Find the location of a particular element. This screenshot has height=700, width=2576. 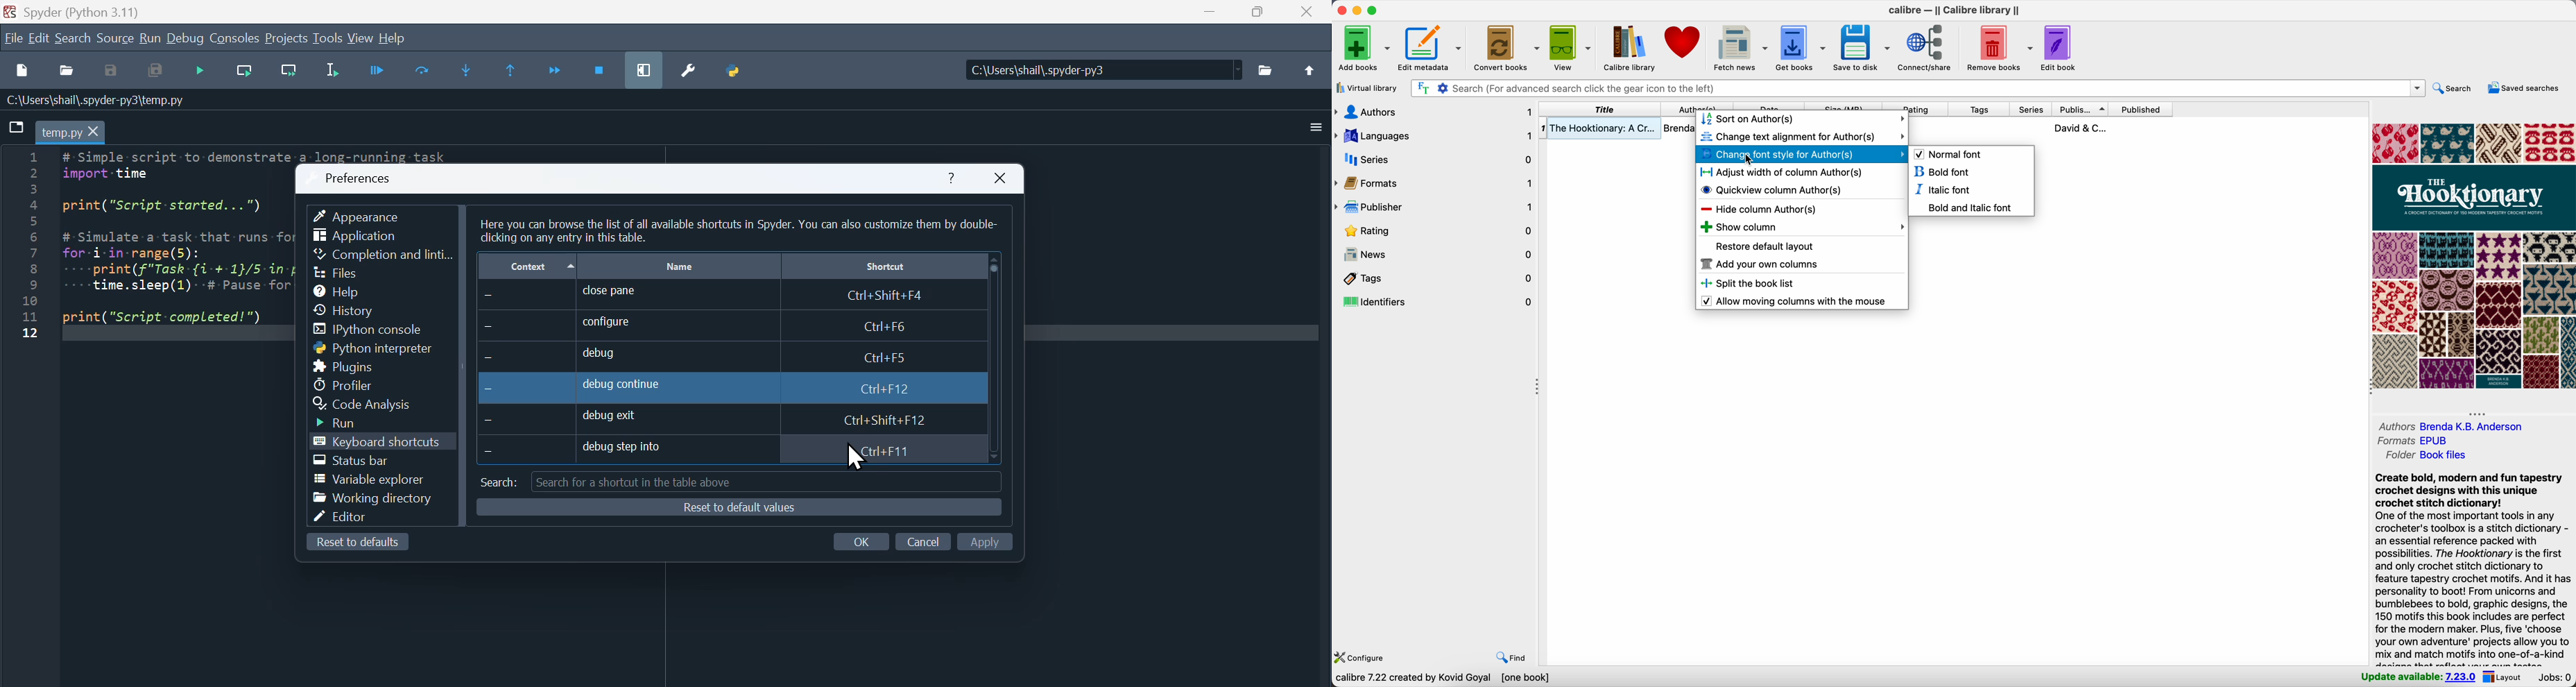

bold font is located at coordinates (1942, 173).